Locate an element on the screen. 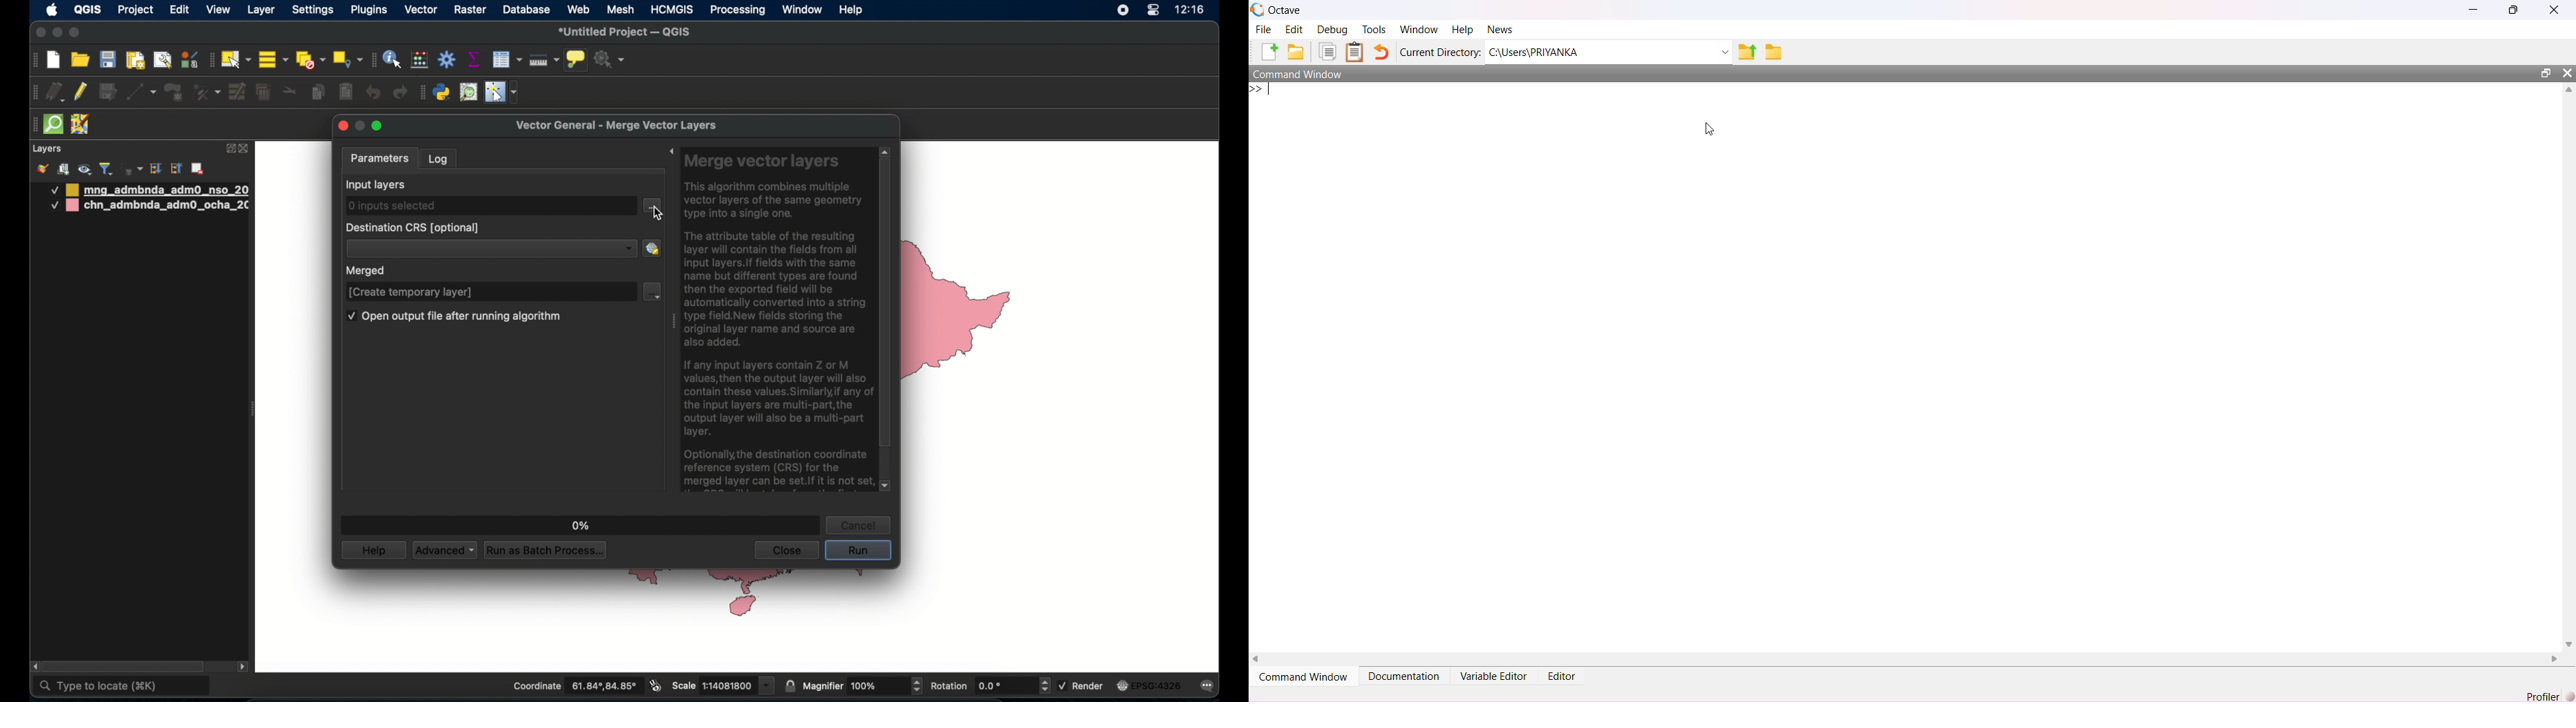  Prompt cursor is located at coordinates (1274, 91).